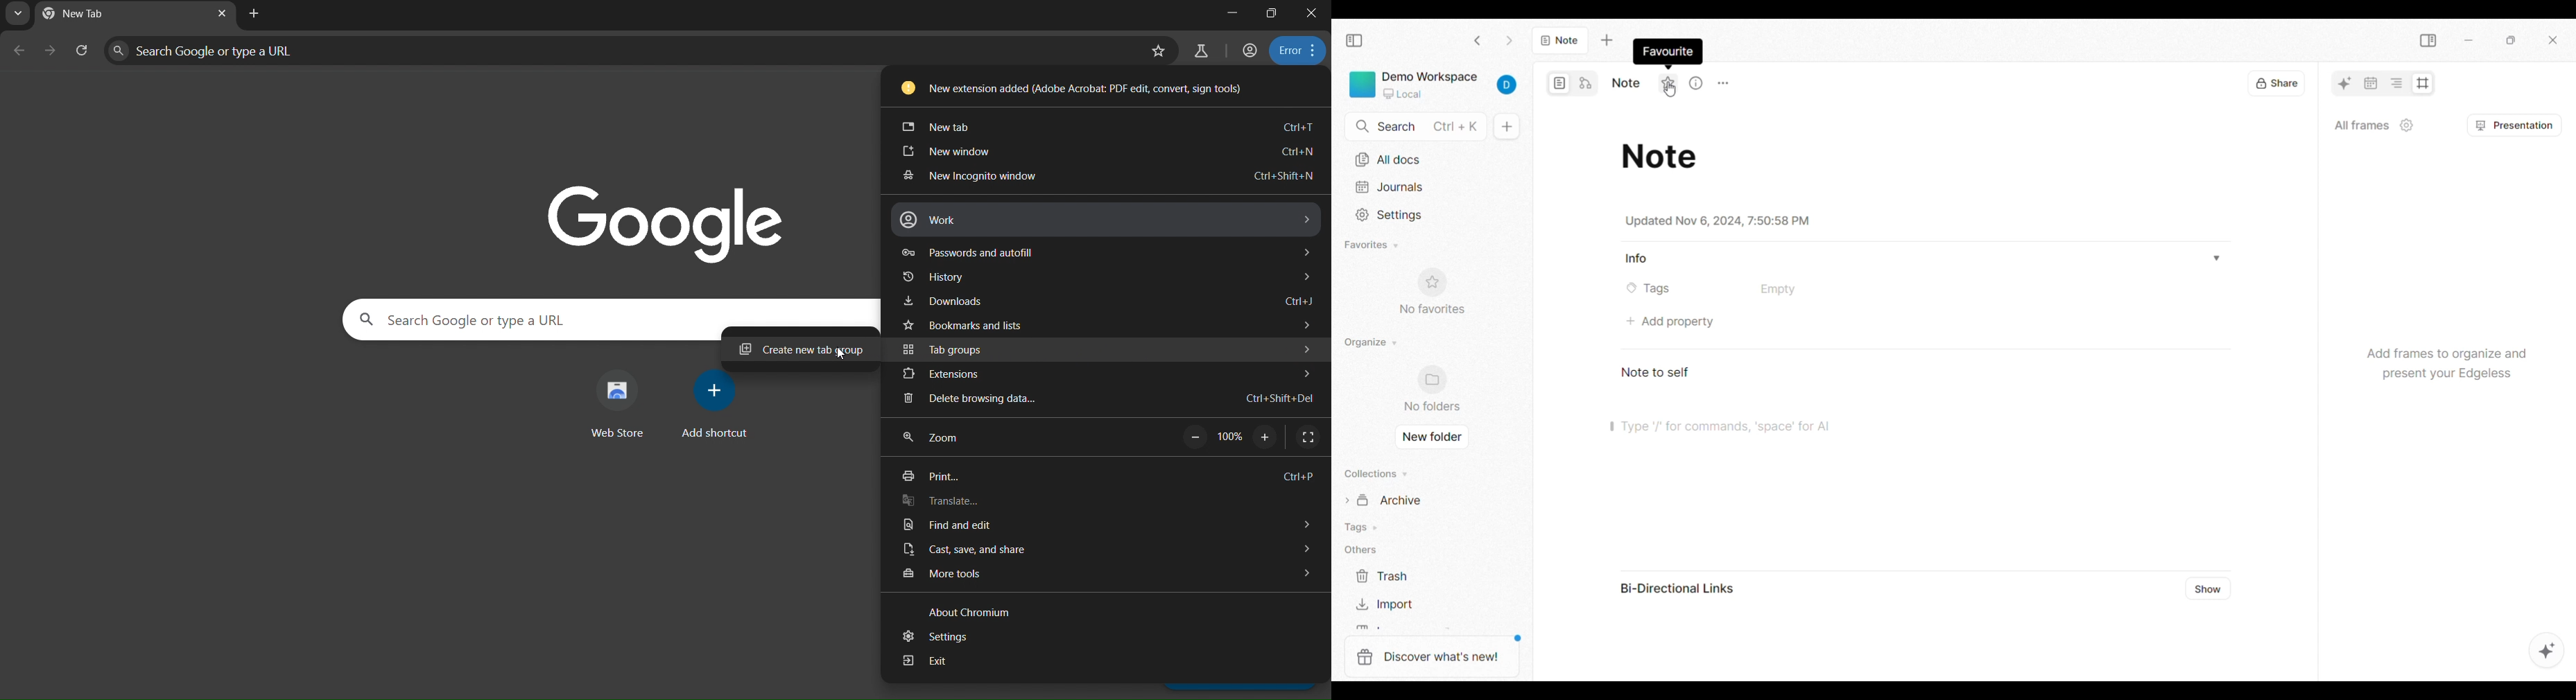 The width and height of the screenshot is (2576, 700). I want to click on zoom out, so click(1195, 438).